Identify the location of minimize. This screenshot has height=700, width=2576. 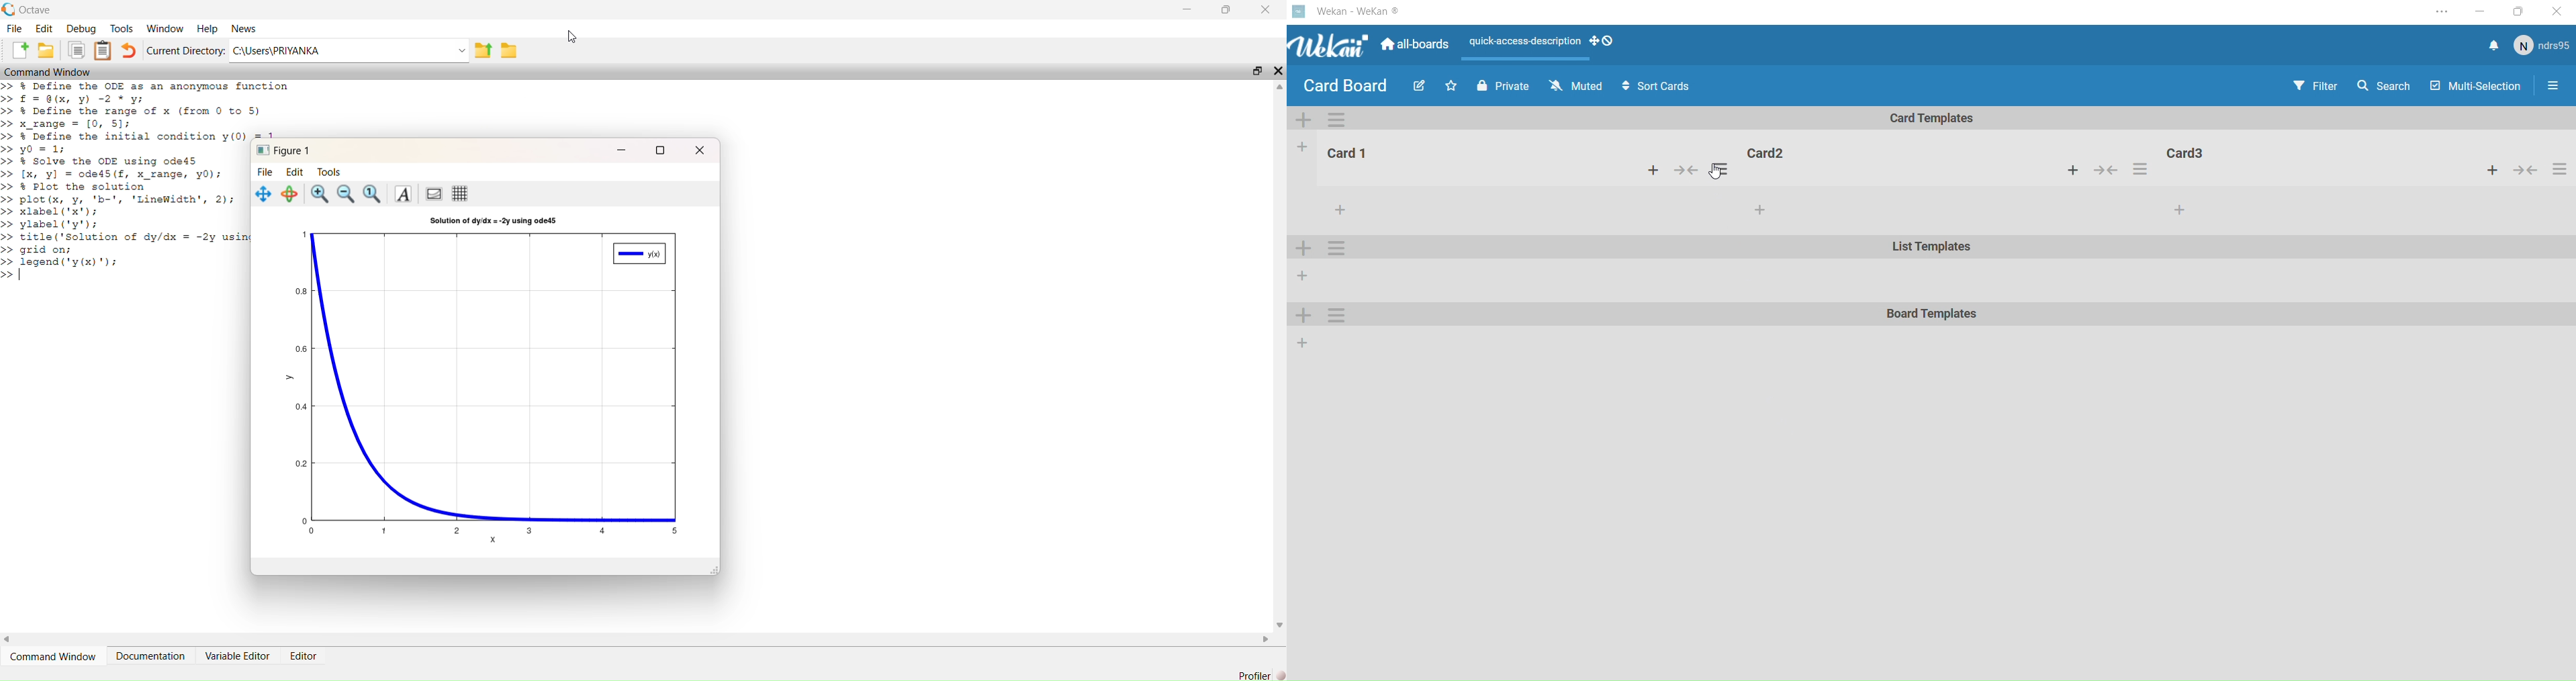
(1188, 9).